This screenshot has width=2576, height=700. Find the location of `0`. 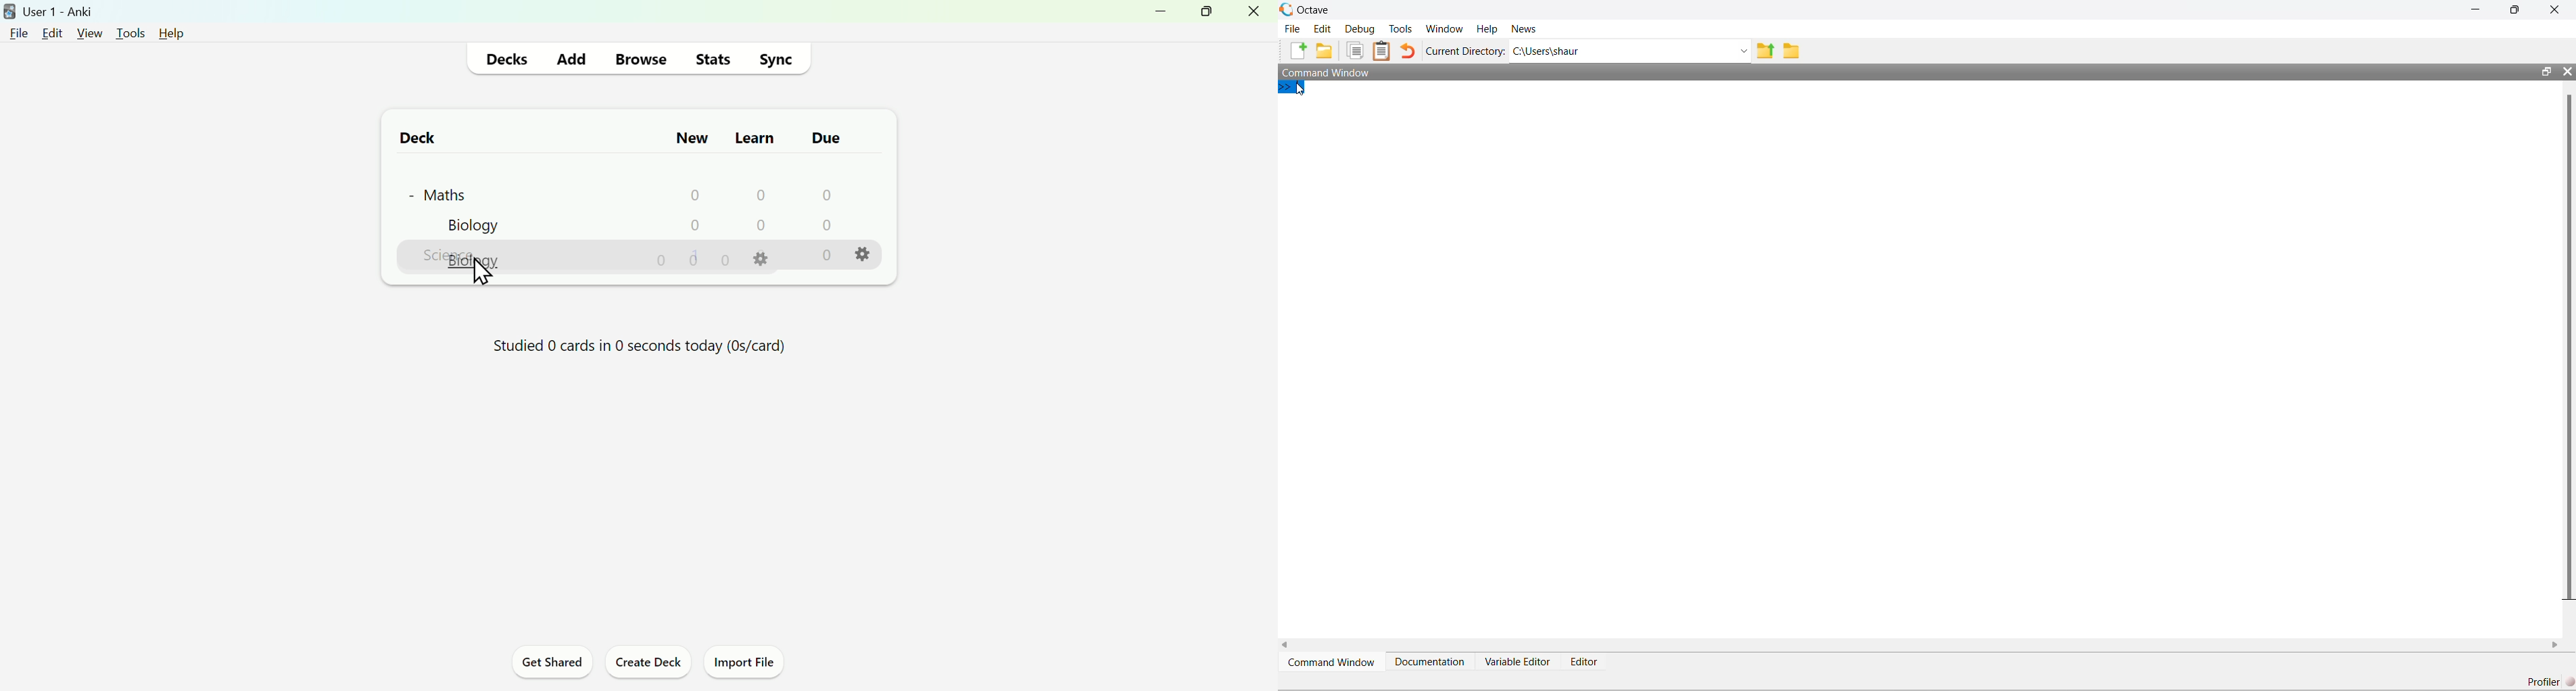

0 is located at coordinates (760, 194).